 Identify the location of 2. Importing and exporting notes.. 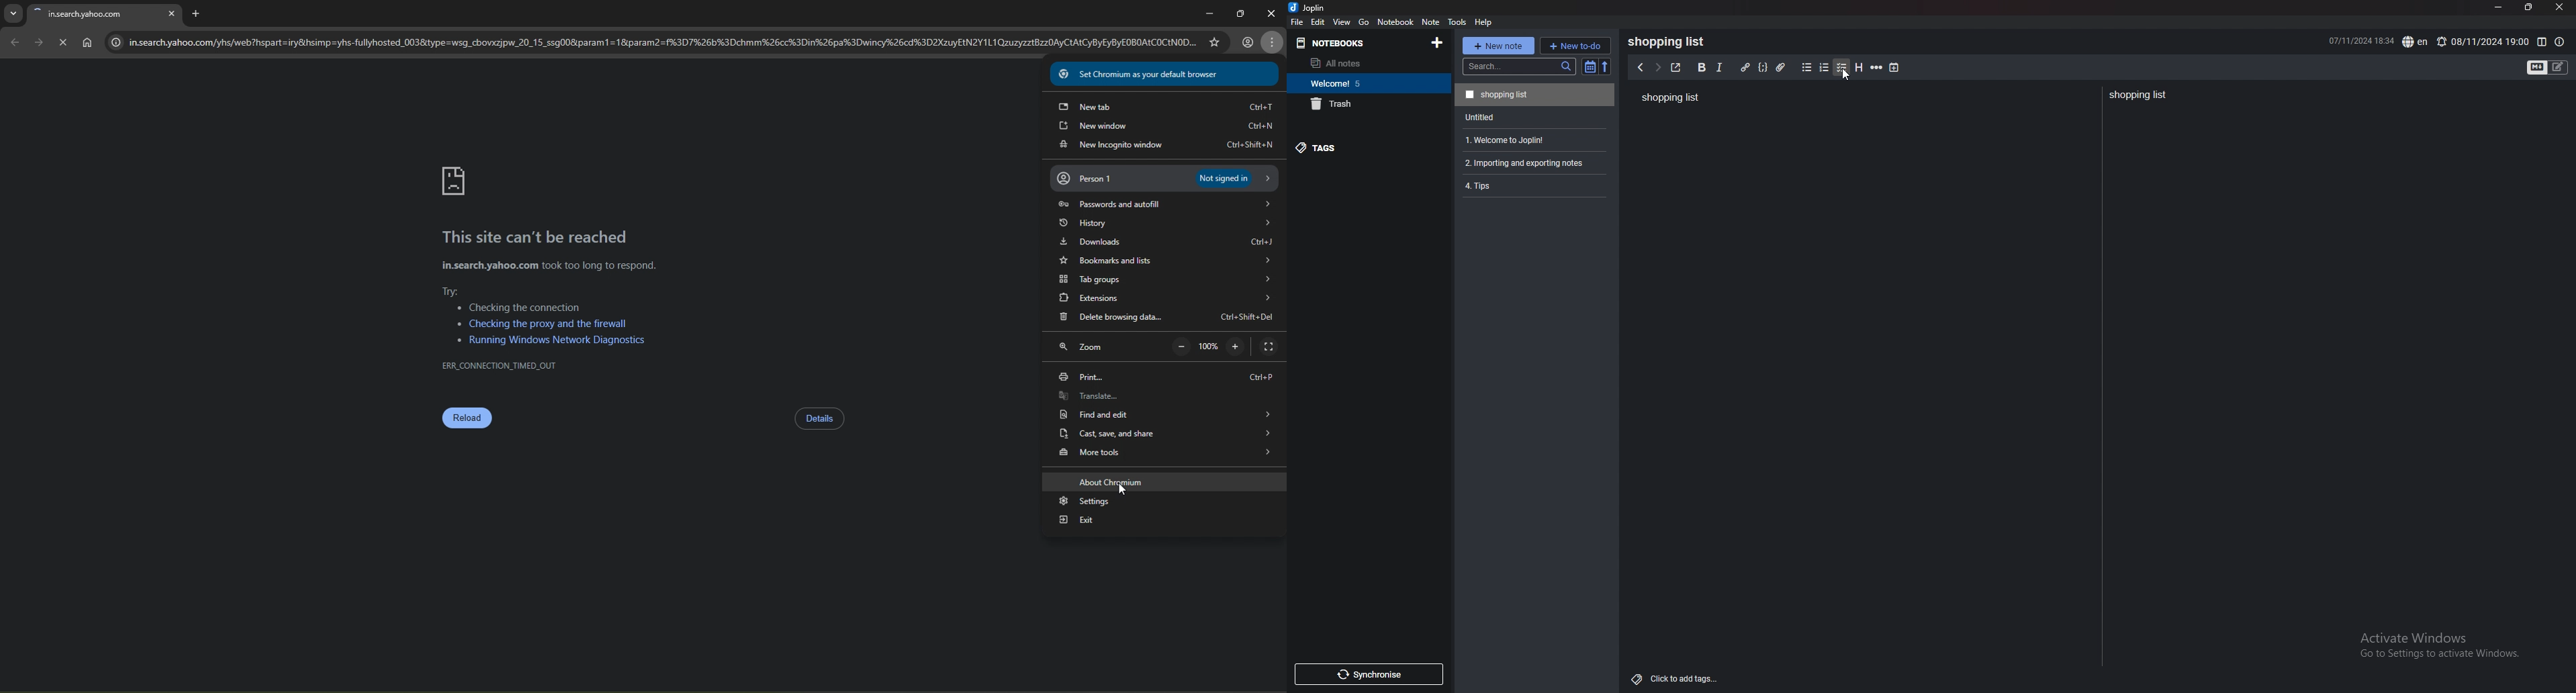
(1533, 161).